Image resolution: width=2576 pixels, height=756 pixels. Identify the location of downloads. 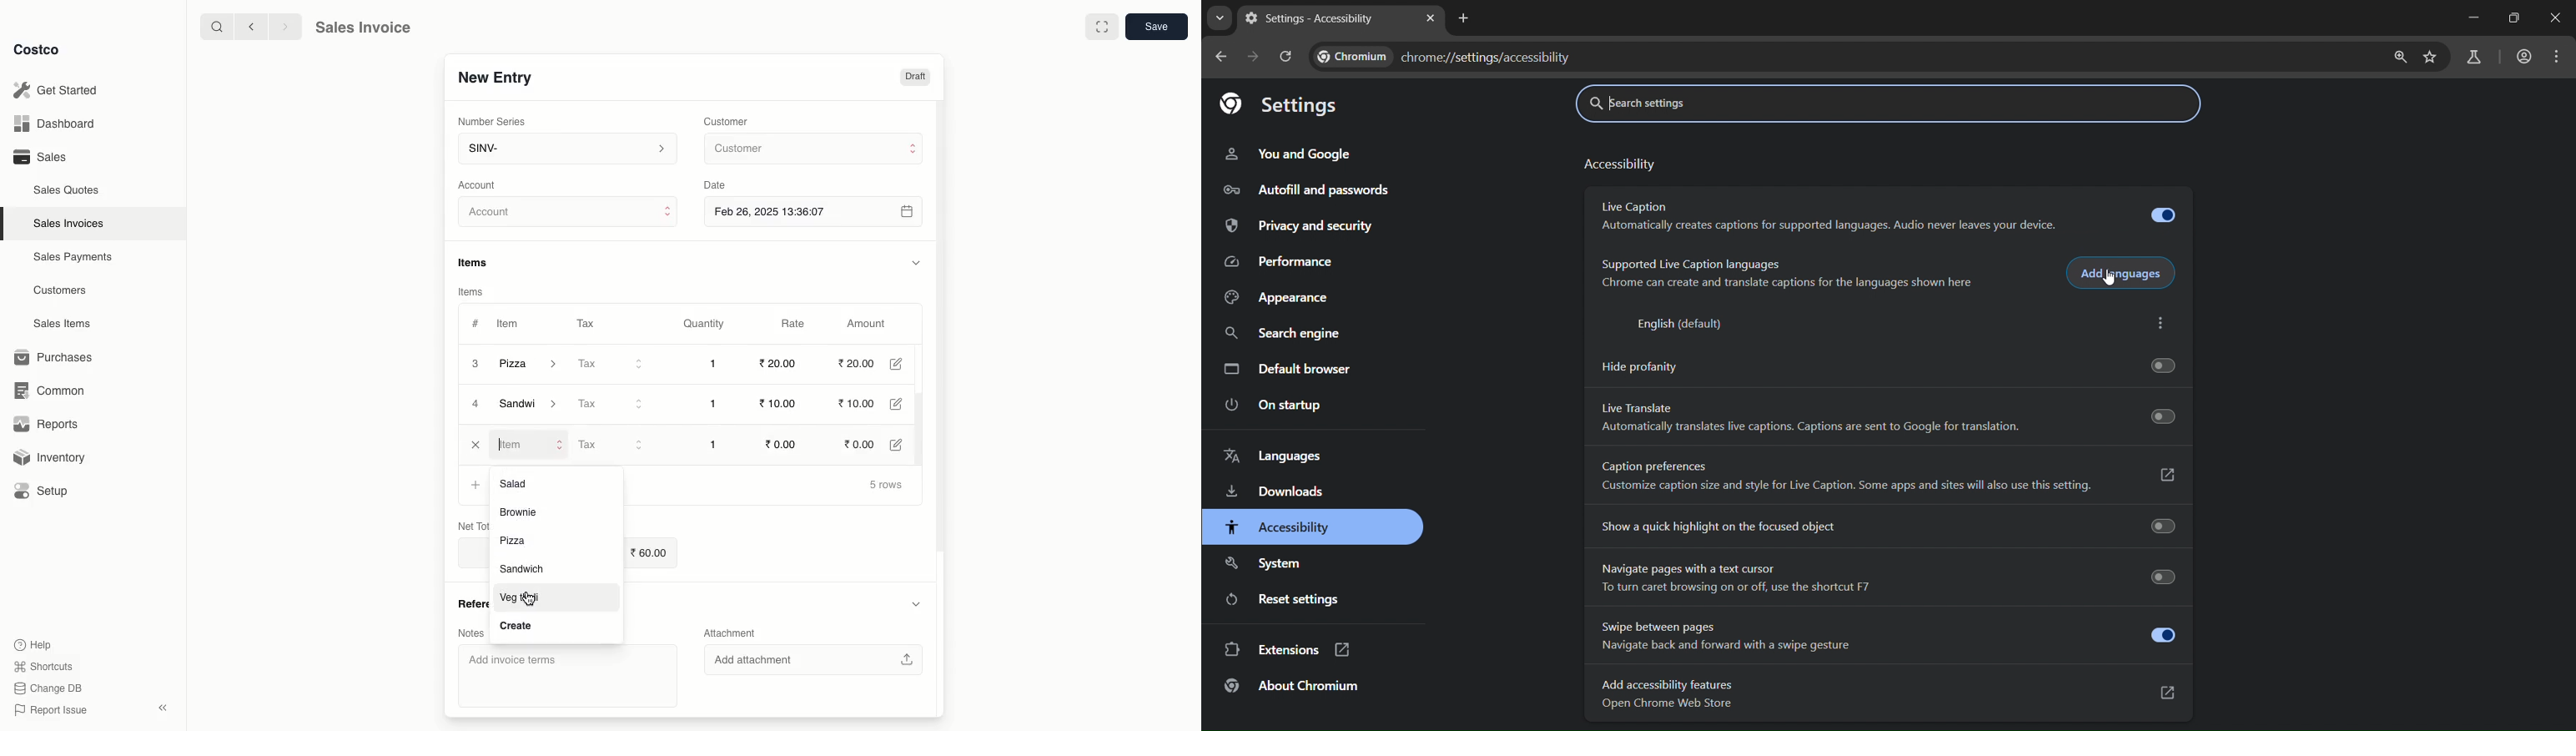
(1276, 493).